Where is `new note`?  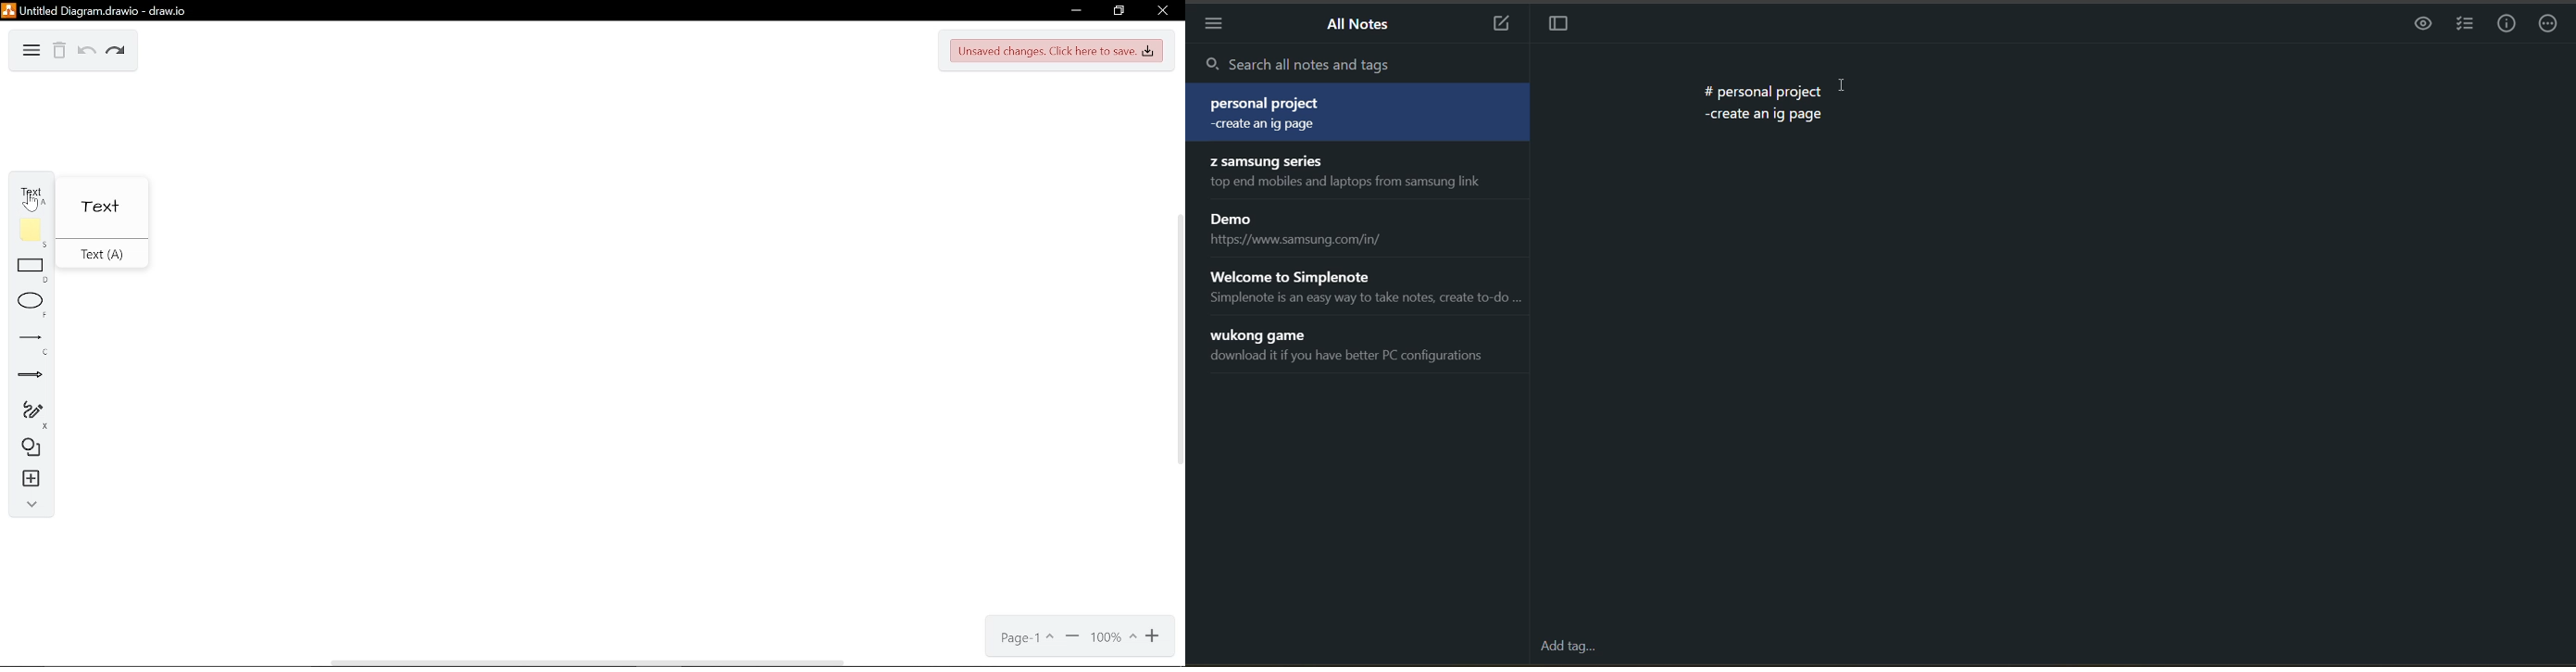 new note is located at coordinates (1503, 25).